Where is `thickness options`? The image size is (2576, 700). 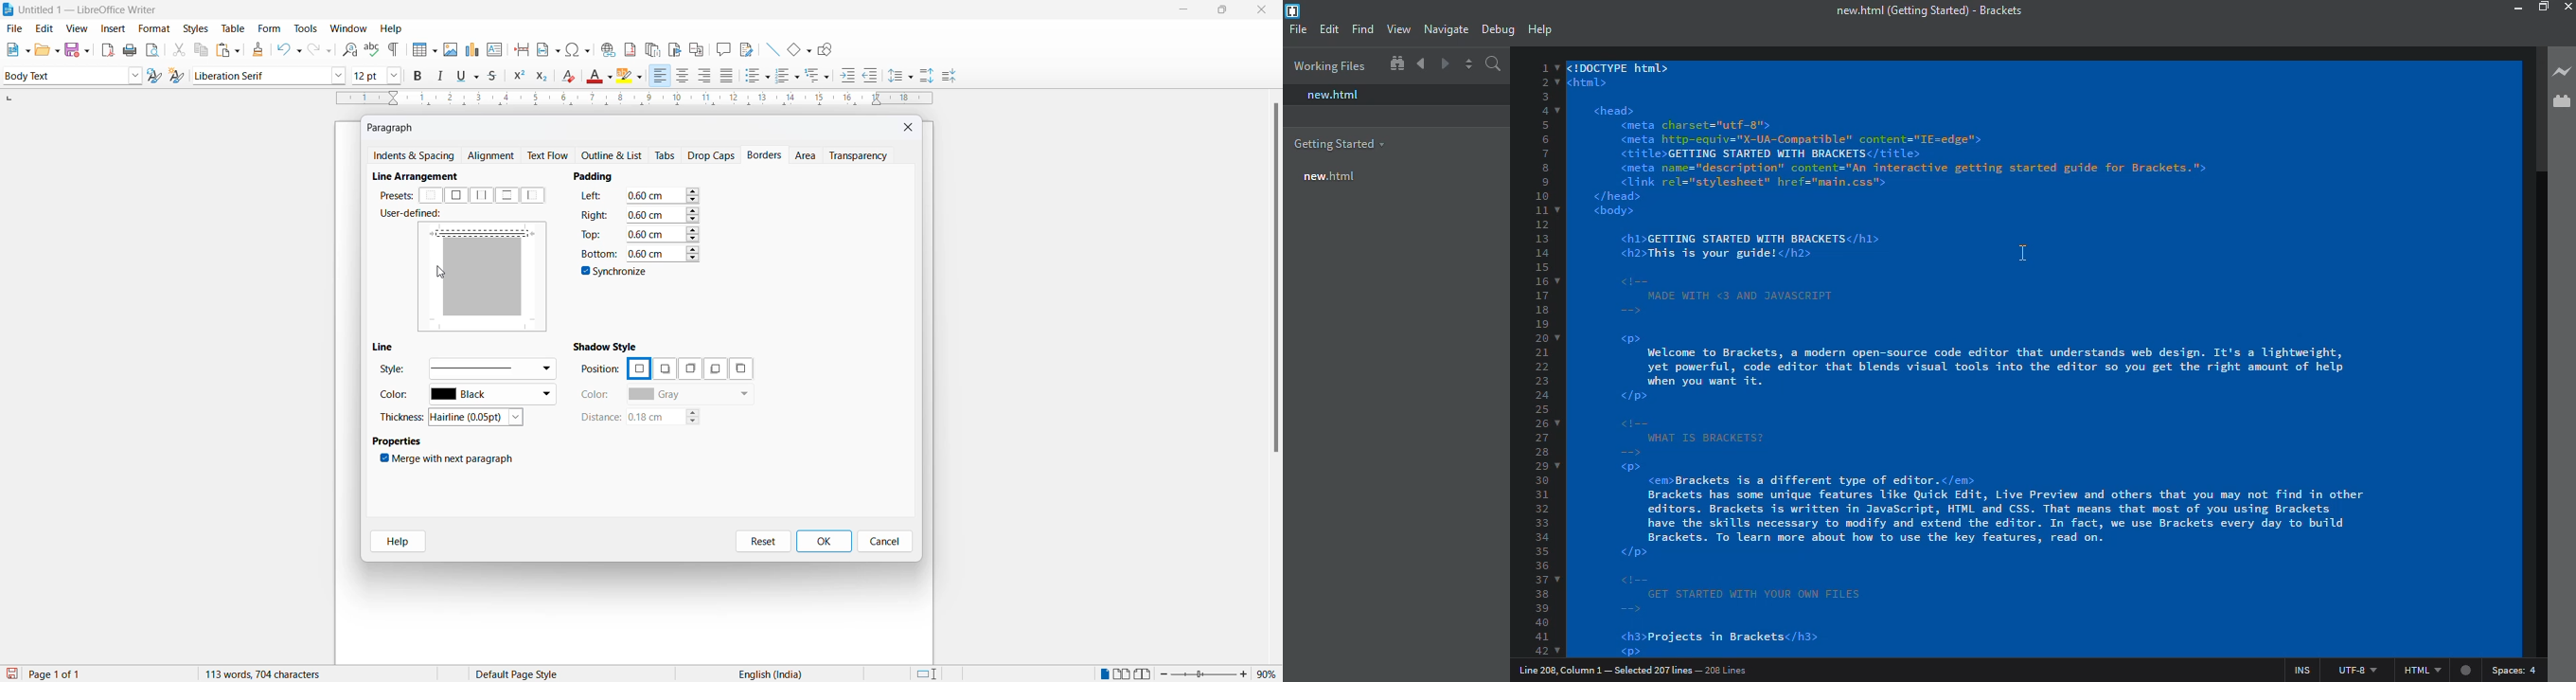 thickness options is located at coordinates (480, 418).